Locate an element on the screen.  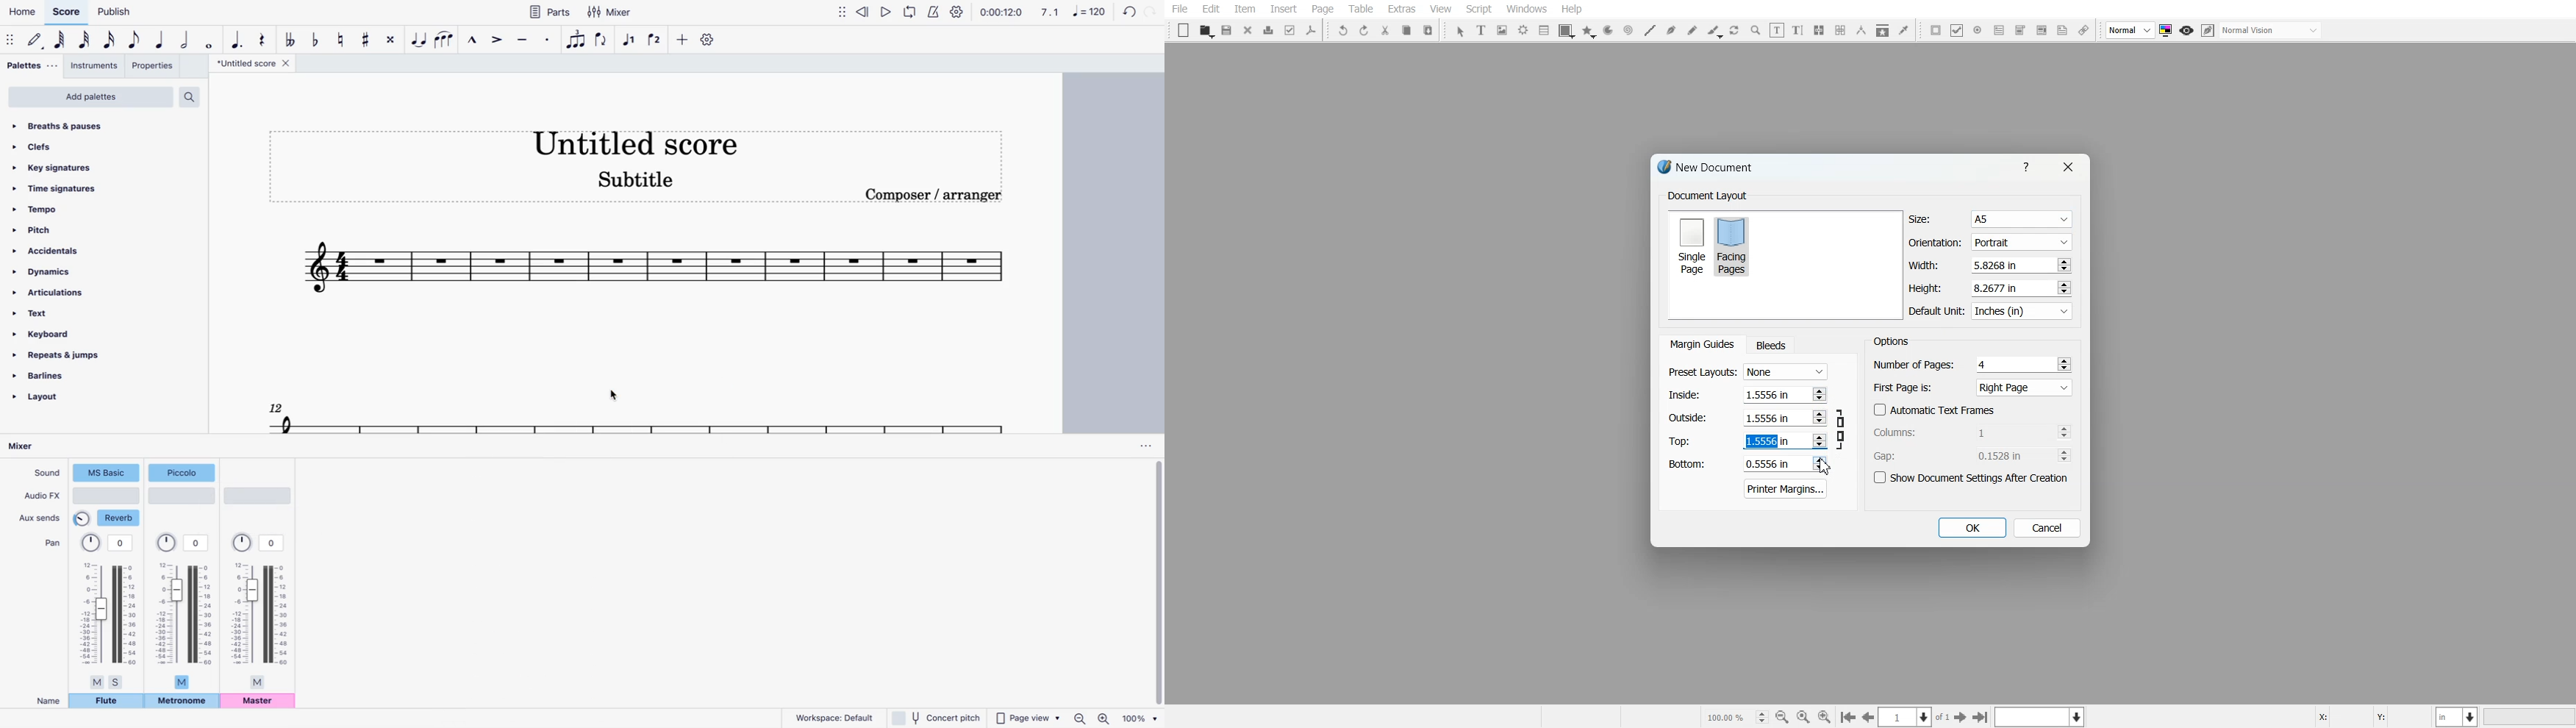
layout is located at coordinates (60, 400).